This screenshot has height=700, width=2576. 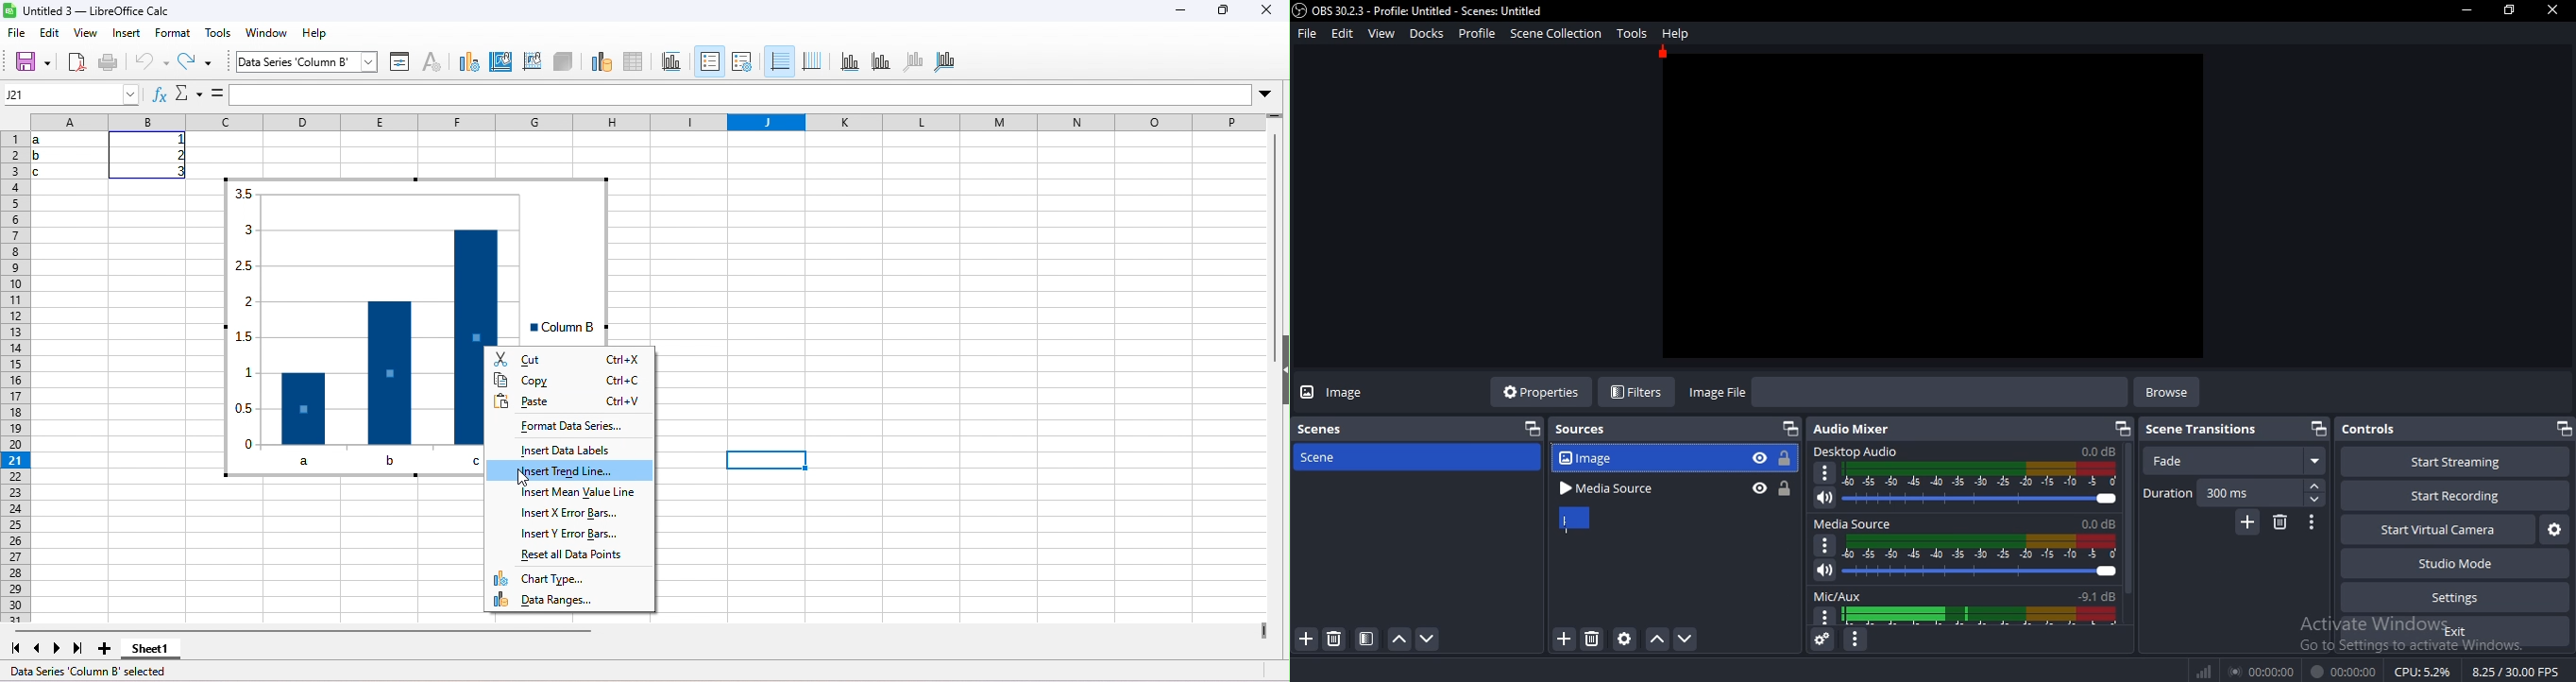 I want to click on browse, so click(x=2166, y=392).